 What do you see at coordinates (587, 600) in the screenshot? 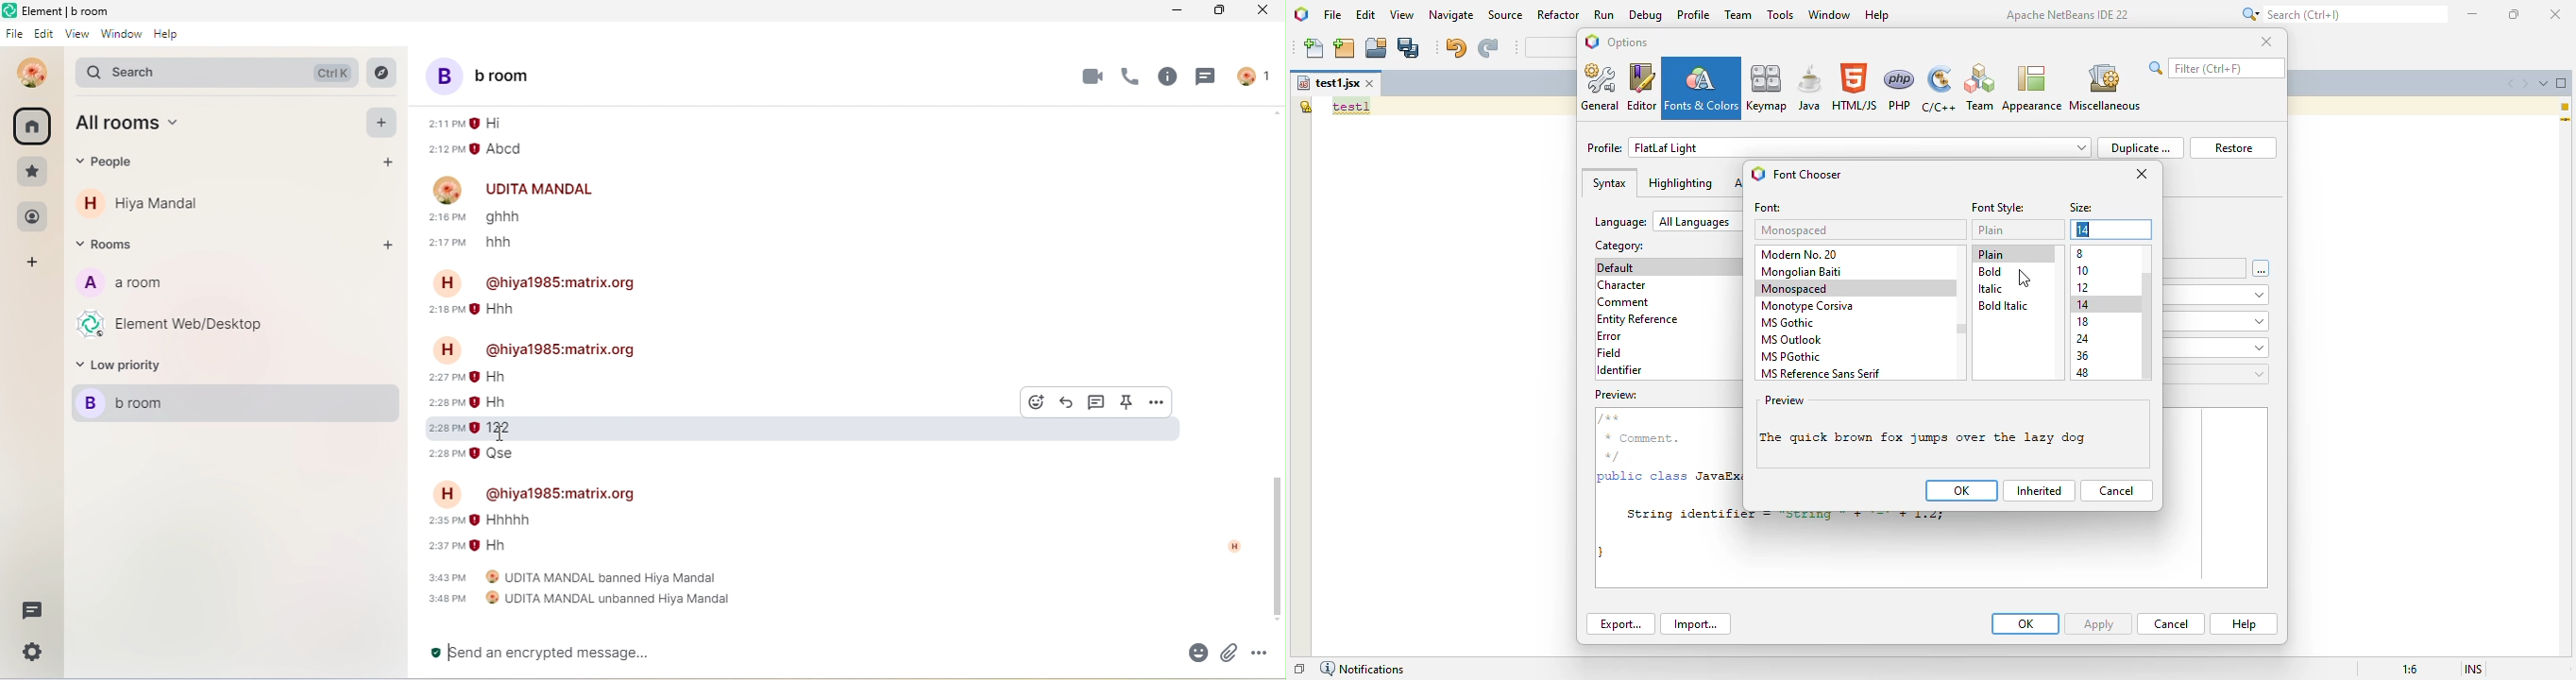
I see `3:48 pm UDITA MANDAL unbanned Hiya Mandal` at bounding box center [587, 600].